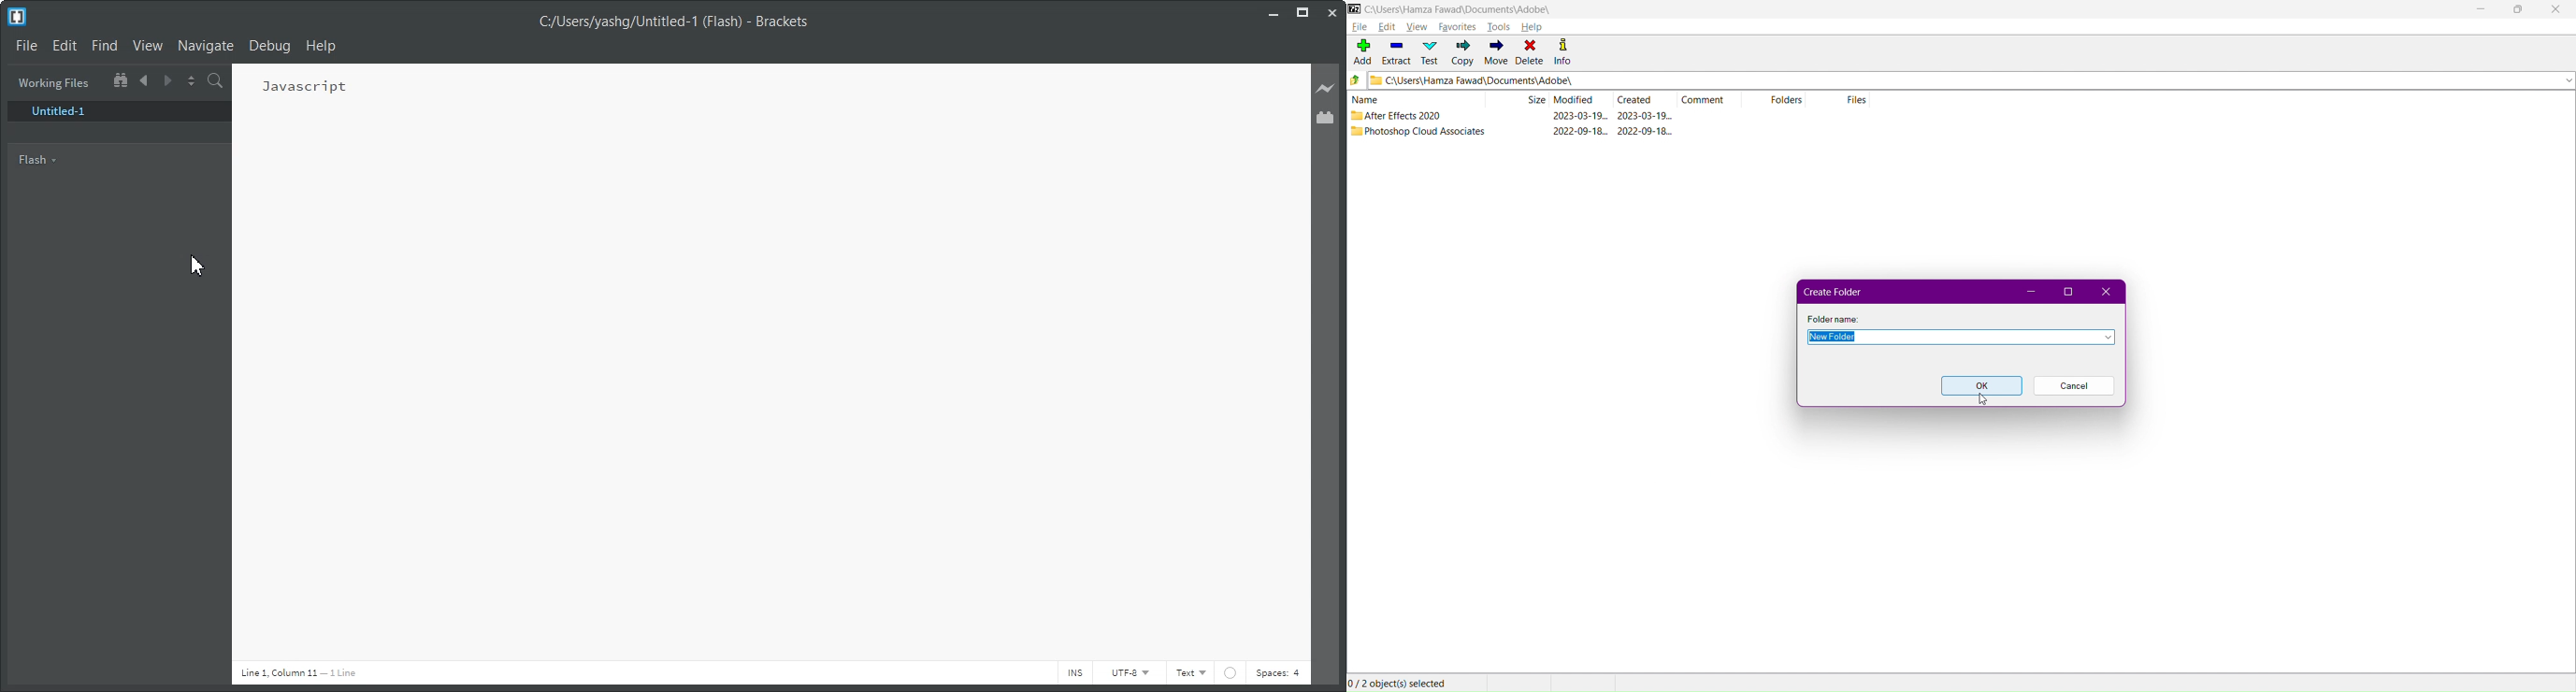 This screenshot has height=700, width=2576. Describe the element at coordinates (1302, 13) in the screenshot. I see `Maximize` at that location.